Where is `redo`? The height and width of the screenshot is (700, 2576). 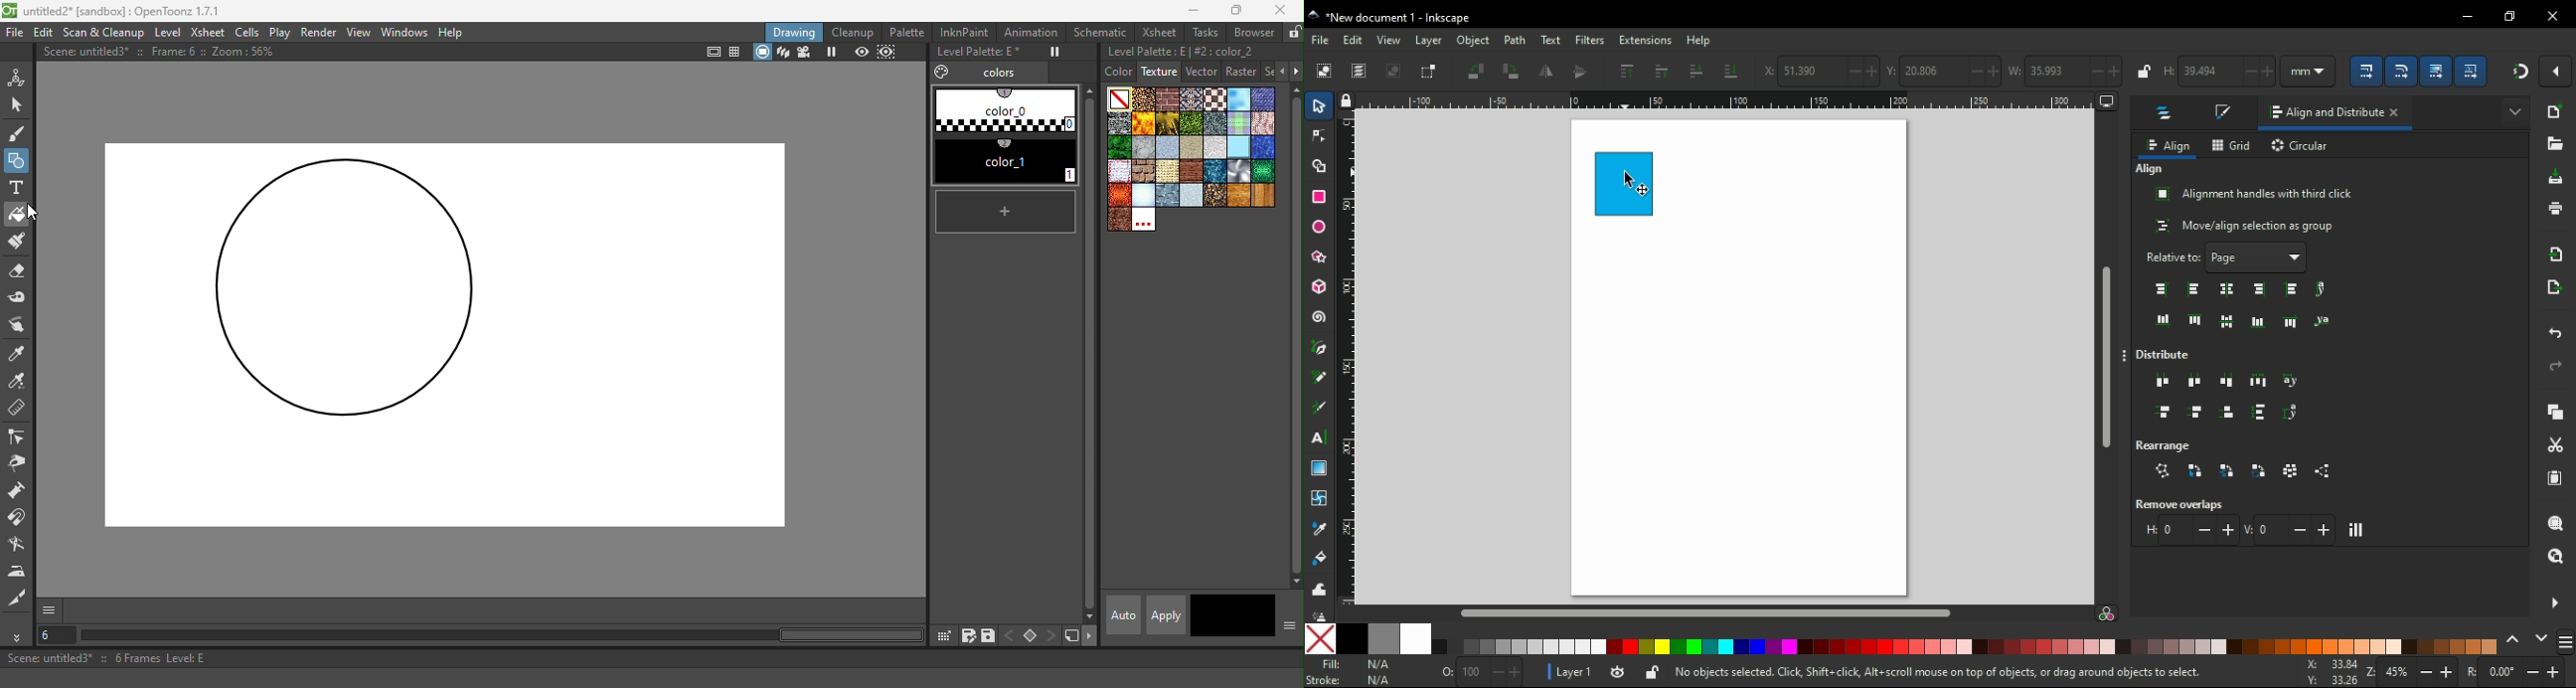
redo is located at coordinates (2556, 366).